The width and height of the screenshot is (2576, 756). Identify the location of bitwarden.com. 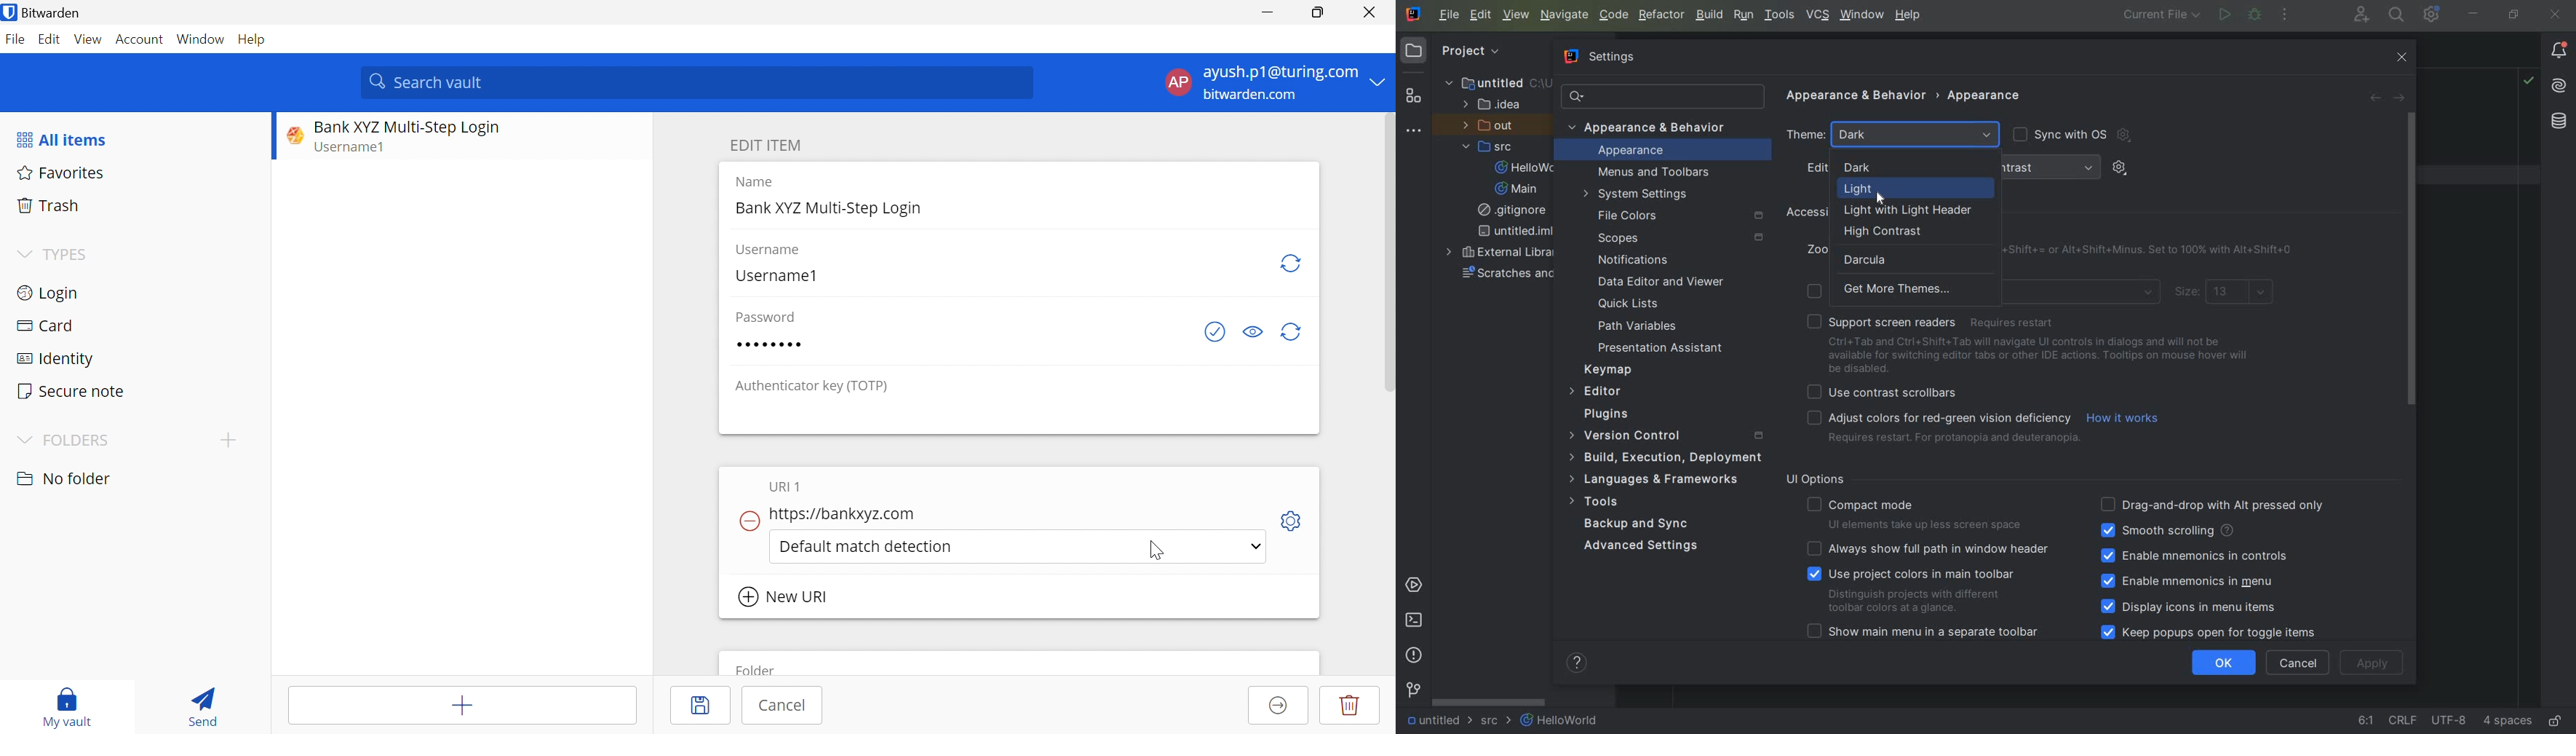
(1252, 95).